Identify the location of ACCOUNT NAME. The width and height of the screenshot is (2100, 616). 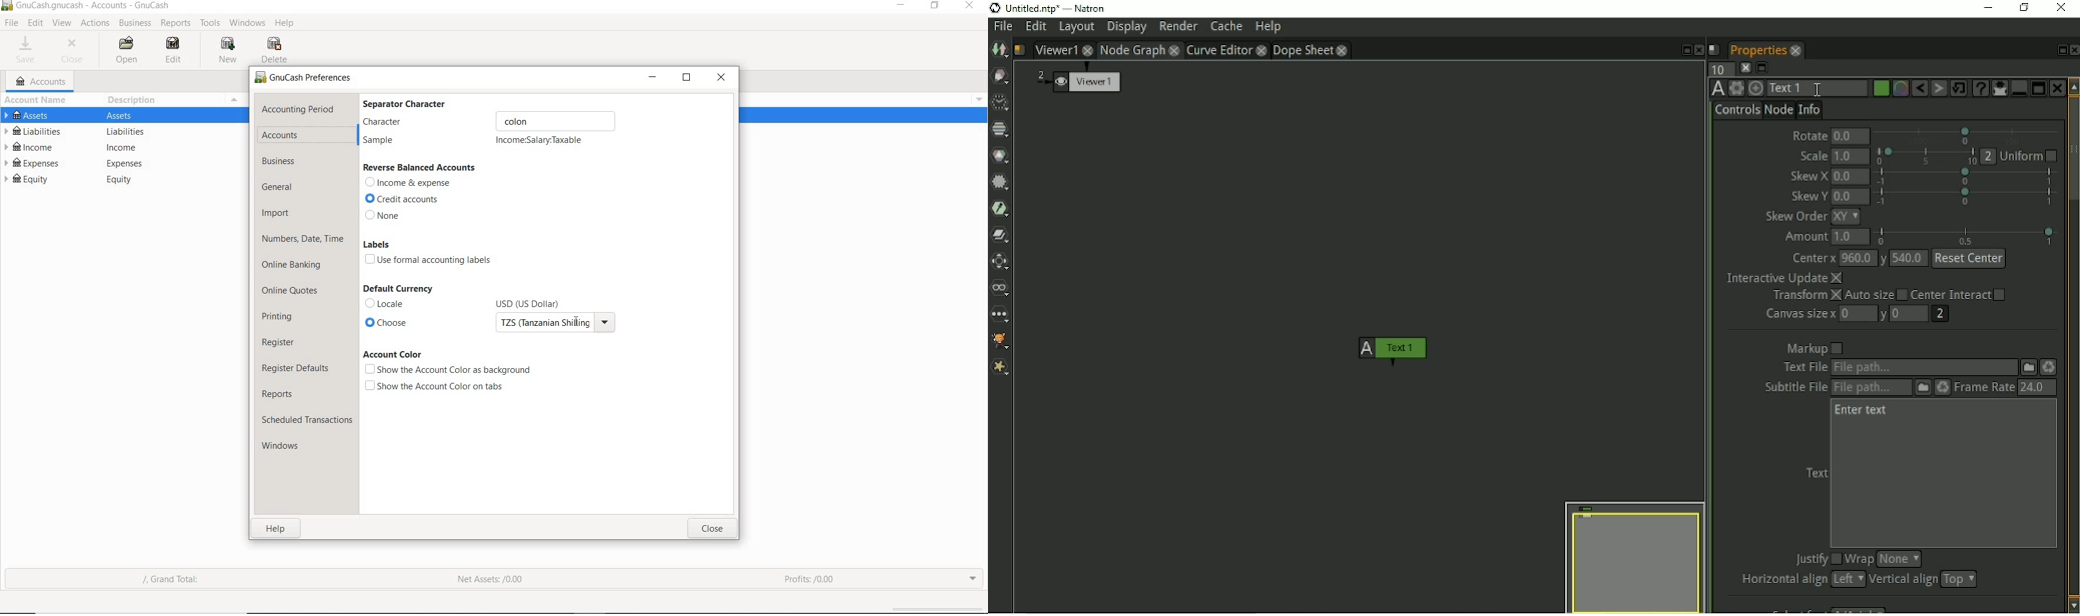
(38, 101).